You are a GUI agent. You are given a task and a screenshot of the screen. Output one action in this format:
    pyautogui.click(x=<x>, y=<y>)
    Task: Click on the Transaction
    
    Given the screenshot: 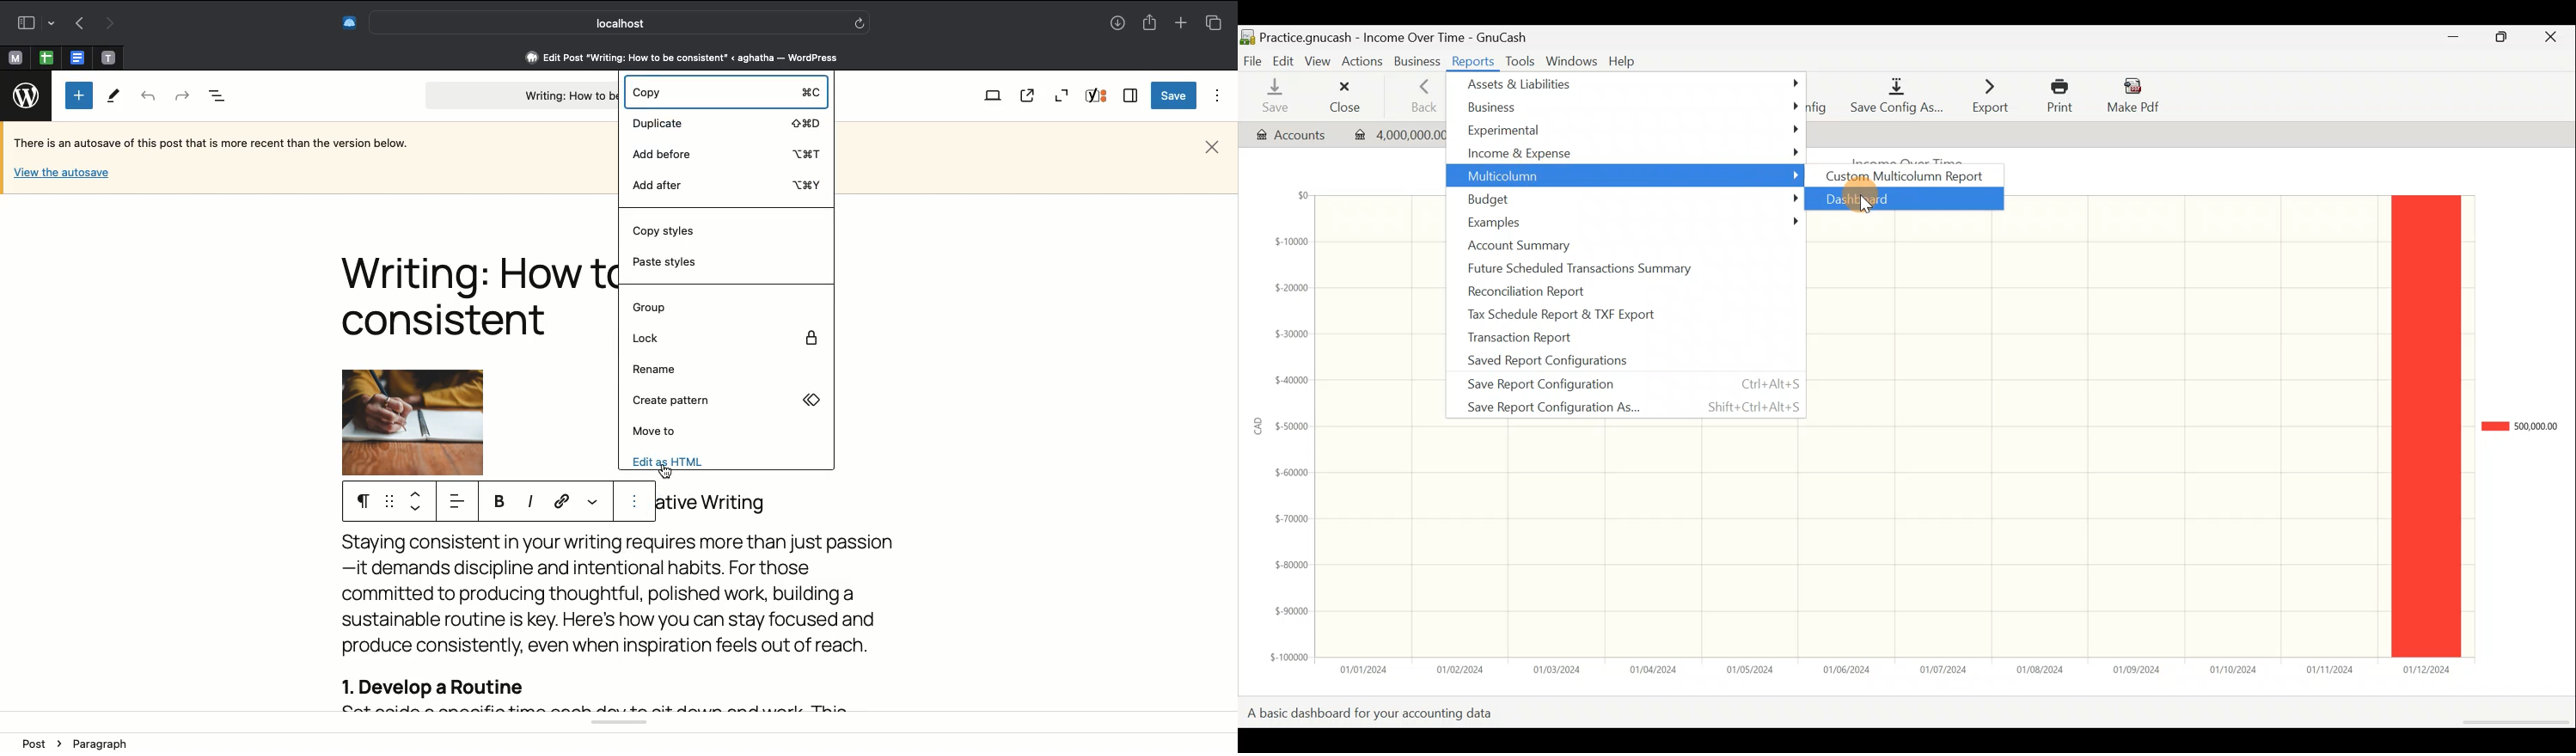 What is the action you would take?
    pyautogui.click(x=1397, y=133)
    